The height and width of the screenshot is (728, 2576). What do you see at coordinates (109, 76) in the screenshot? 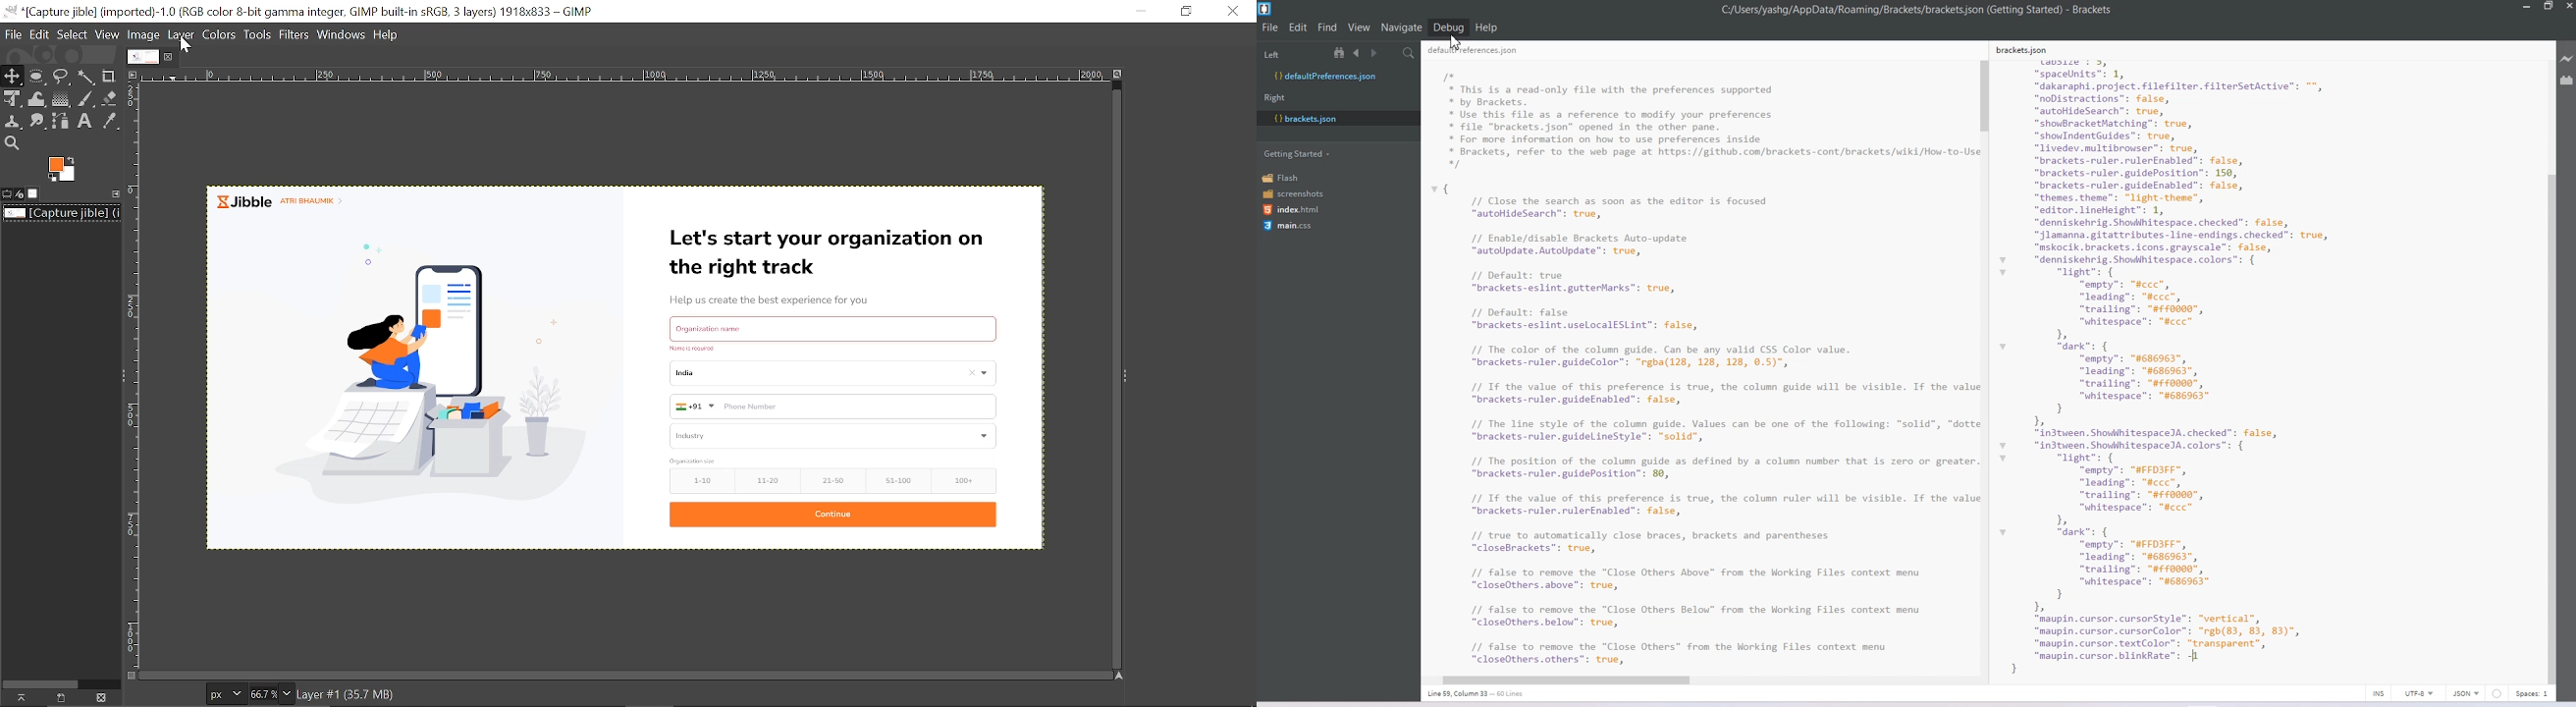
I see `Crop tool` at bounding box center [109, 76].